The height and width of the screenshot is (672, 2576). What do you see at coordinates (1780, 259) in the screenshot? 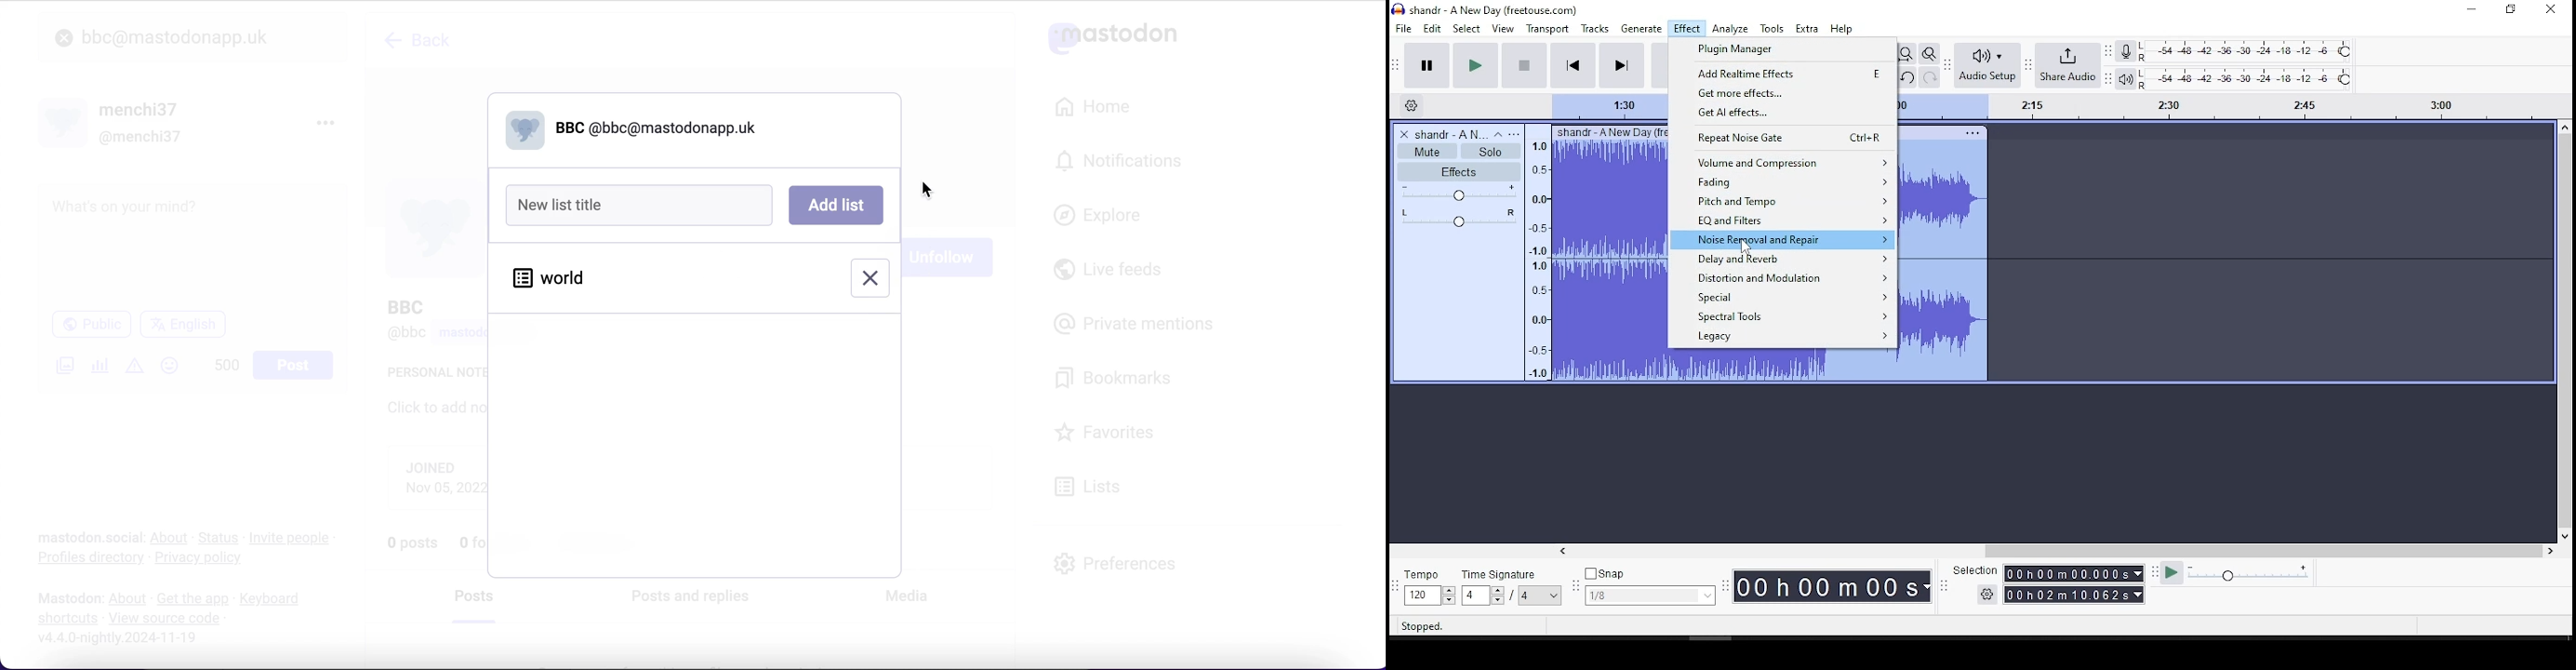
I see `delay and reverb` at bounding box center [1780, 259].